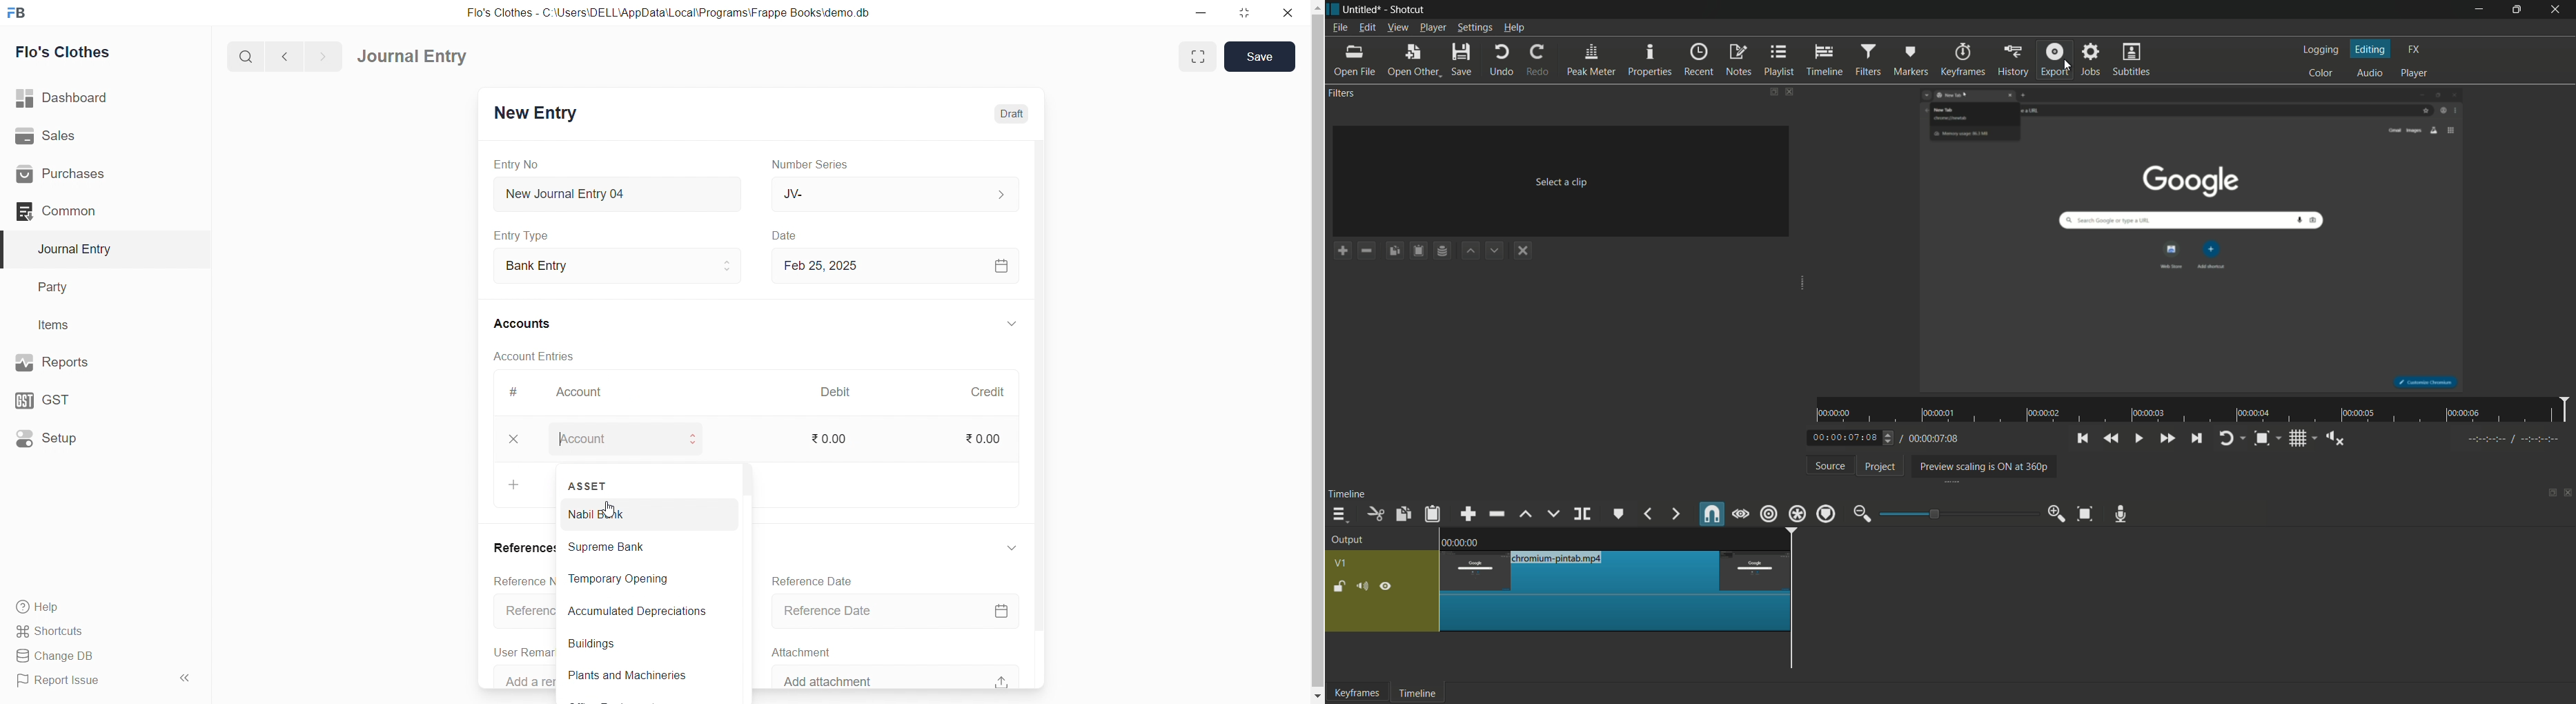  I want to click on Party, so click(97, 288).